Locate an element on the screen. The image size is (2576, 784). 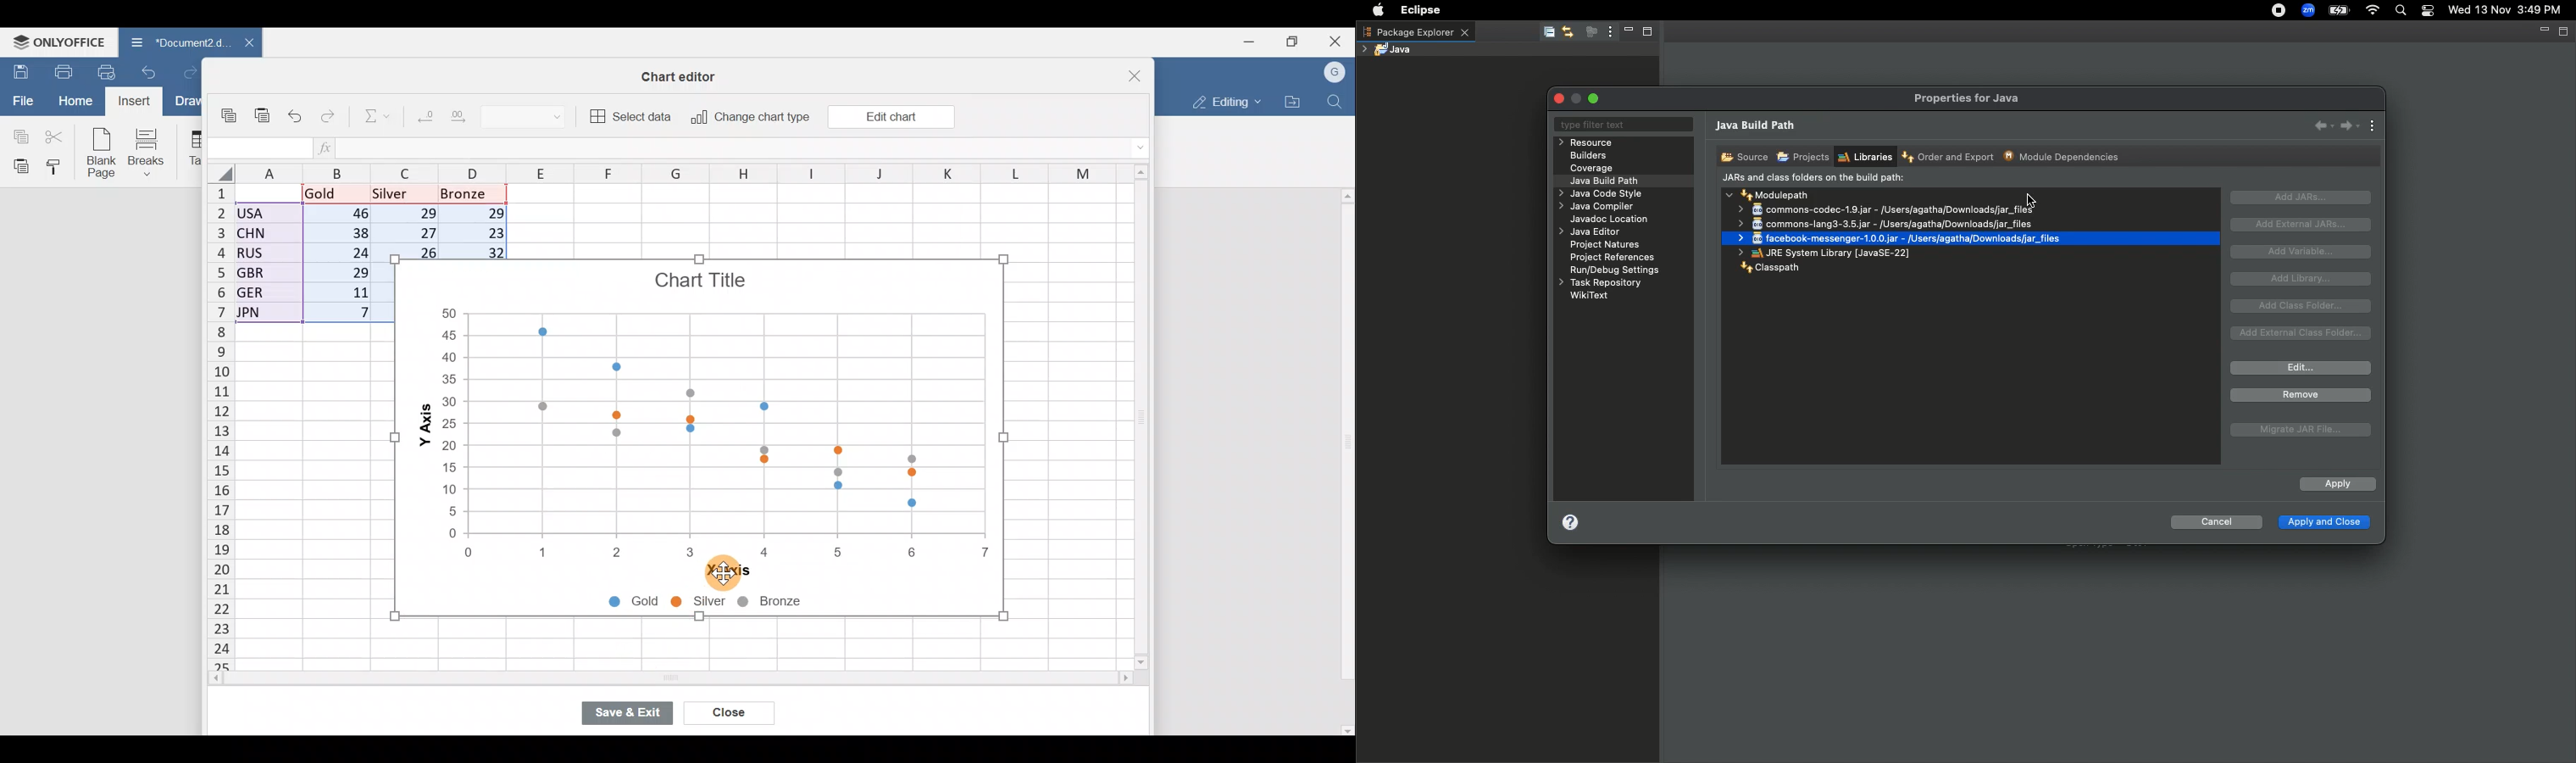
Recording is located at coordinates (2279, 12).